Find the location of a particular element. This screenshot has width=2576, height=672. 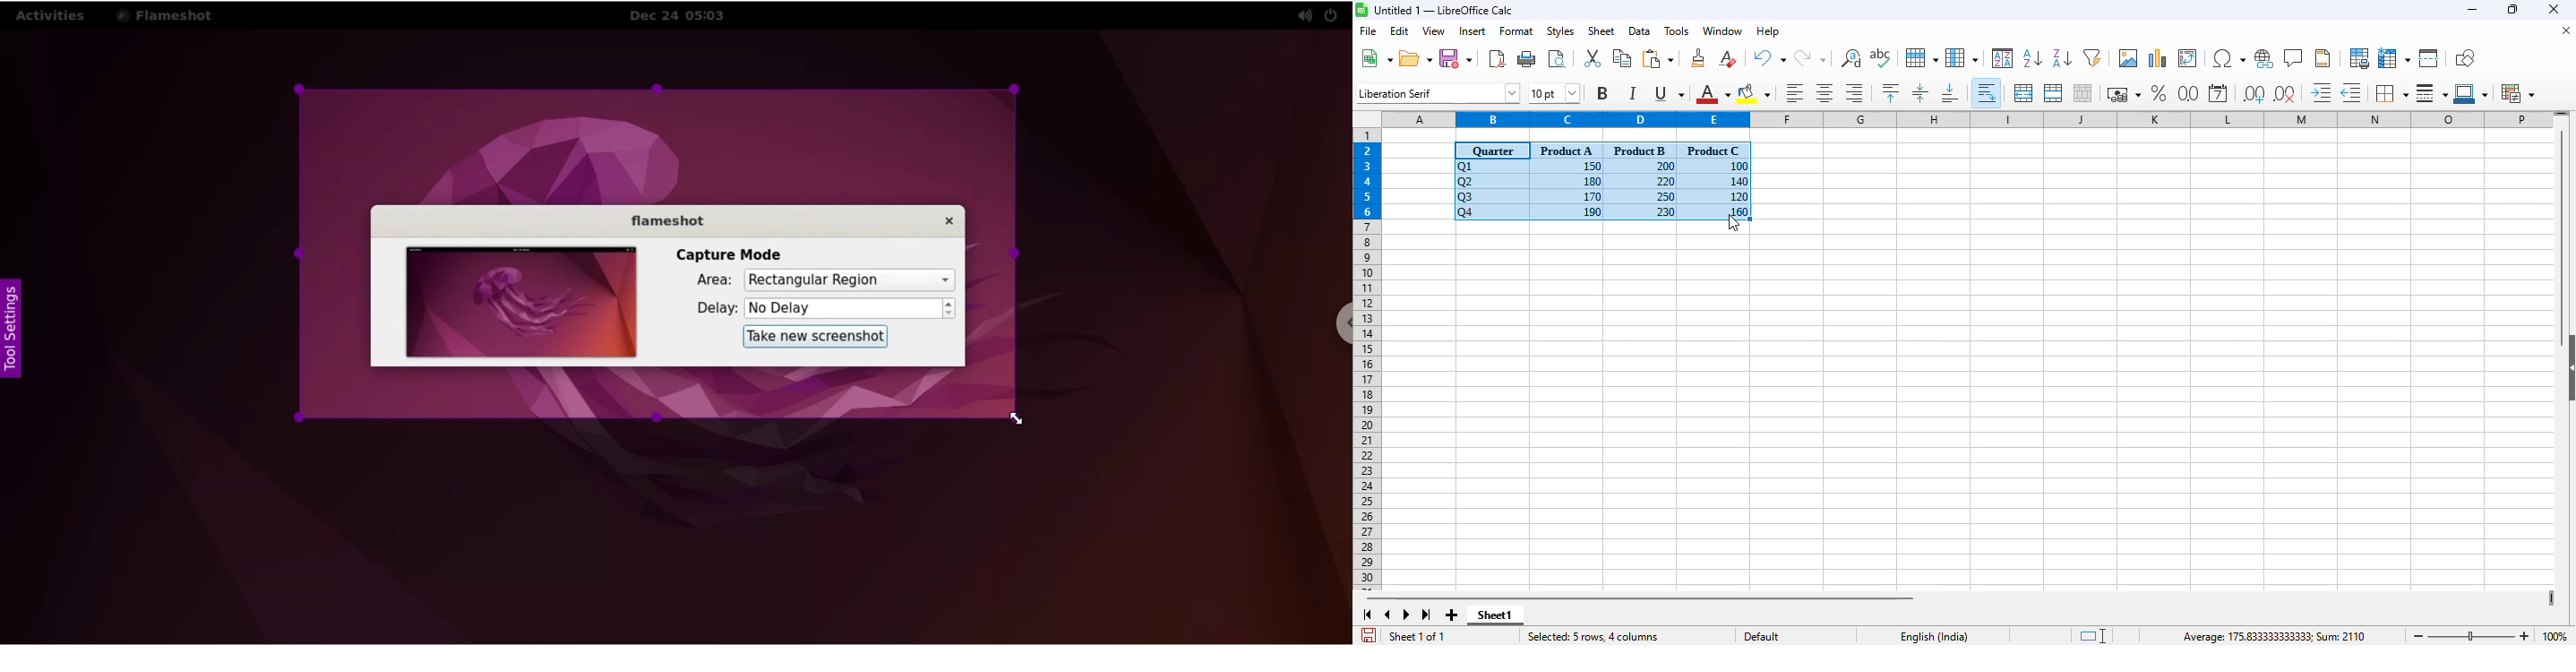

increase indent is located at coordinates (2322, 92).